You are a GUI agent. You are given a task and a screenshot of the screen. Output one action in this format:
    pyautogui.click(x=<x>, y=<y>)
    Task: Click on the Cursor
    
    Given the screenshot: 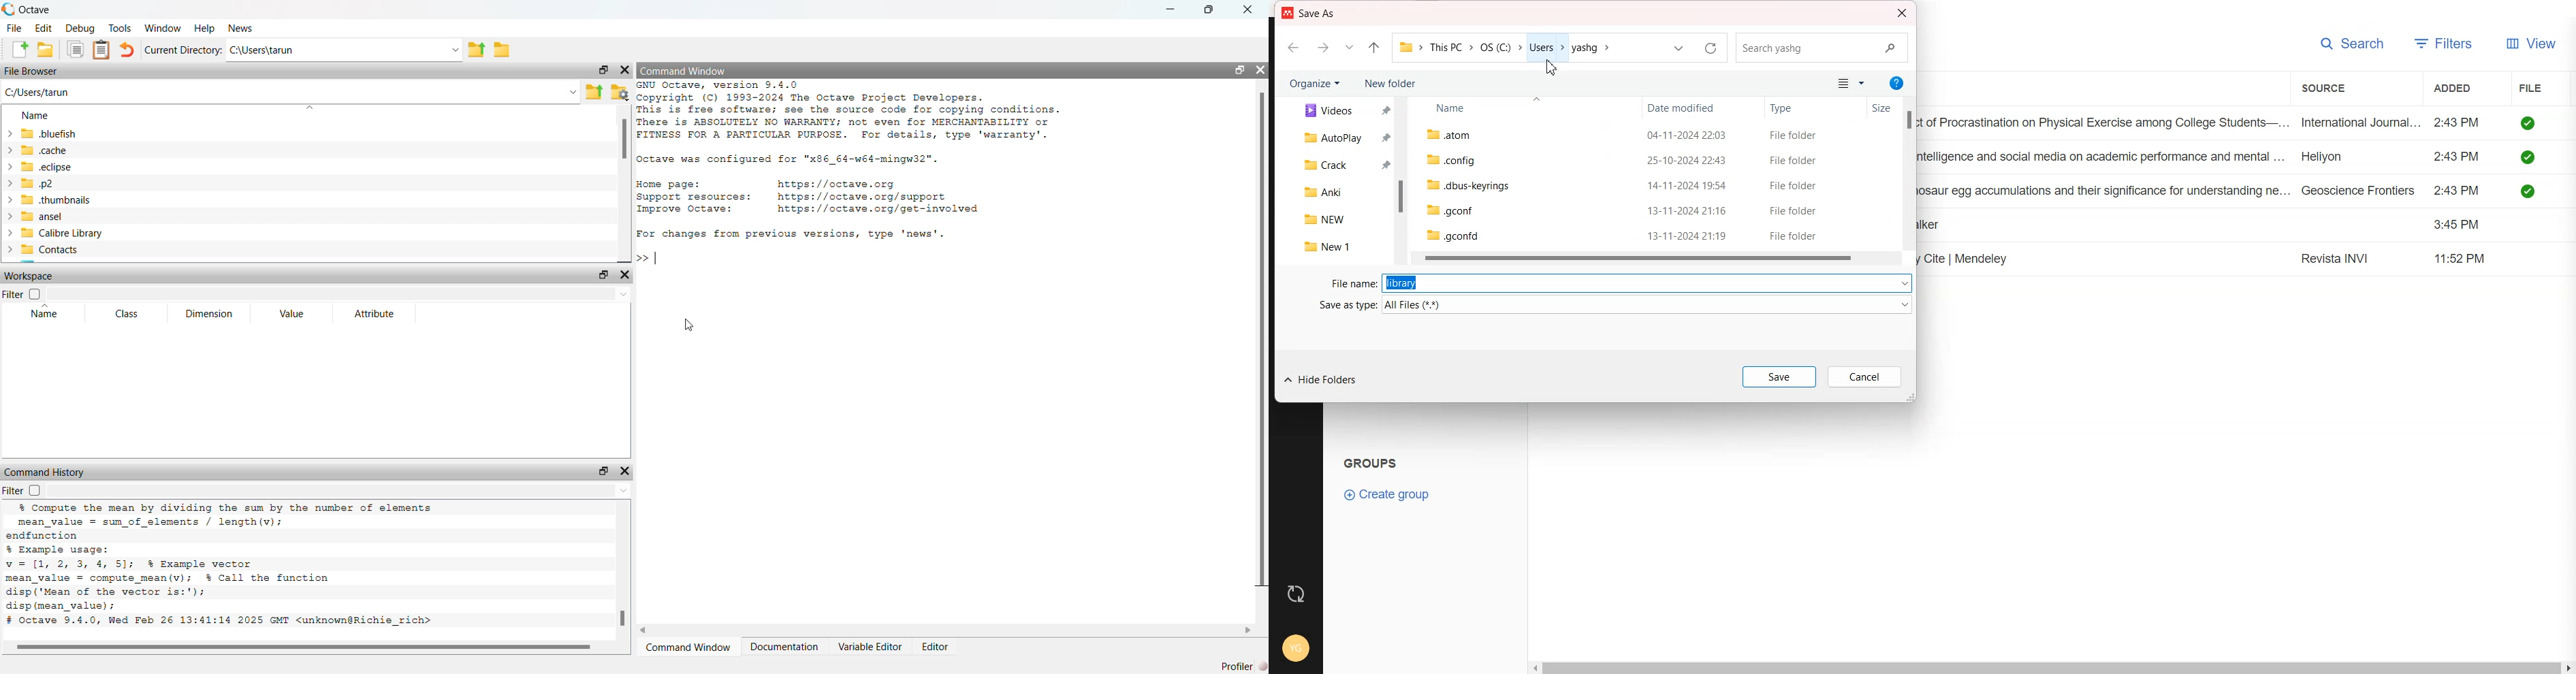 What is the action you would take?
    pyautogui.click(x=1553, y=69)
    